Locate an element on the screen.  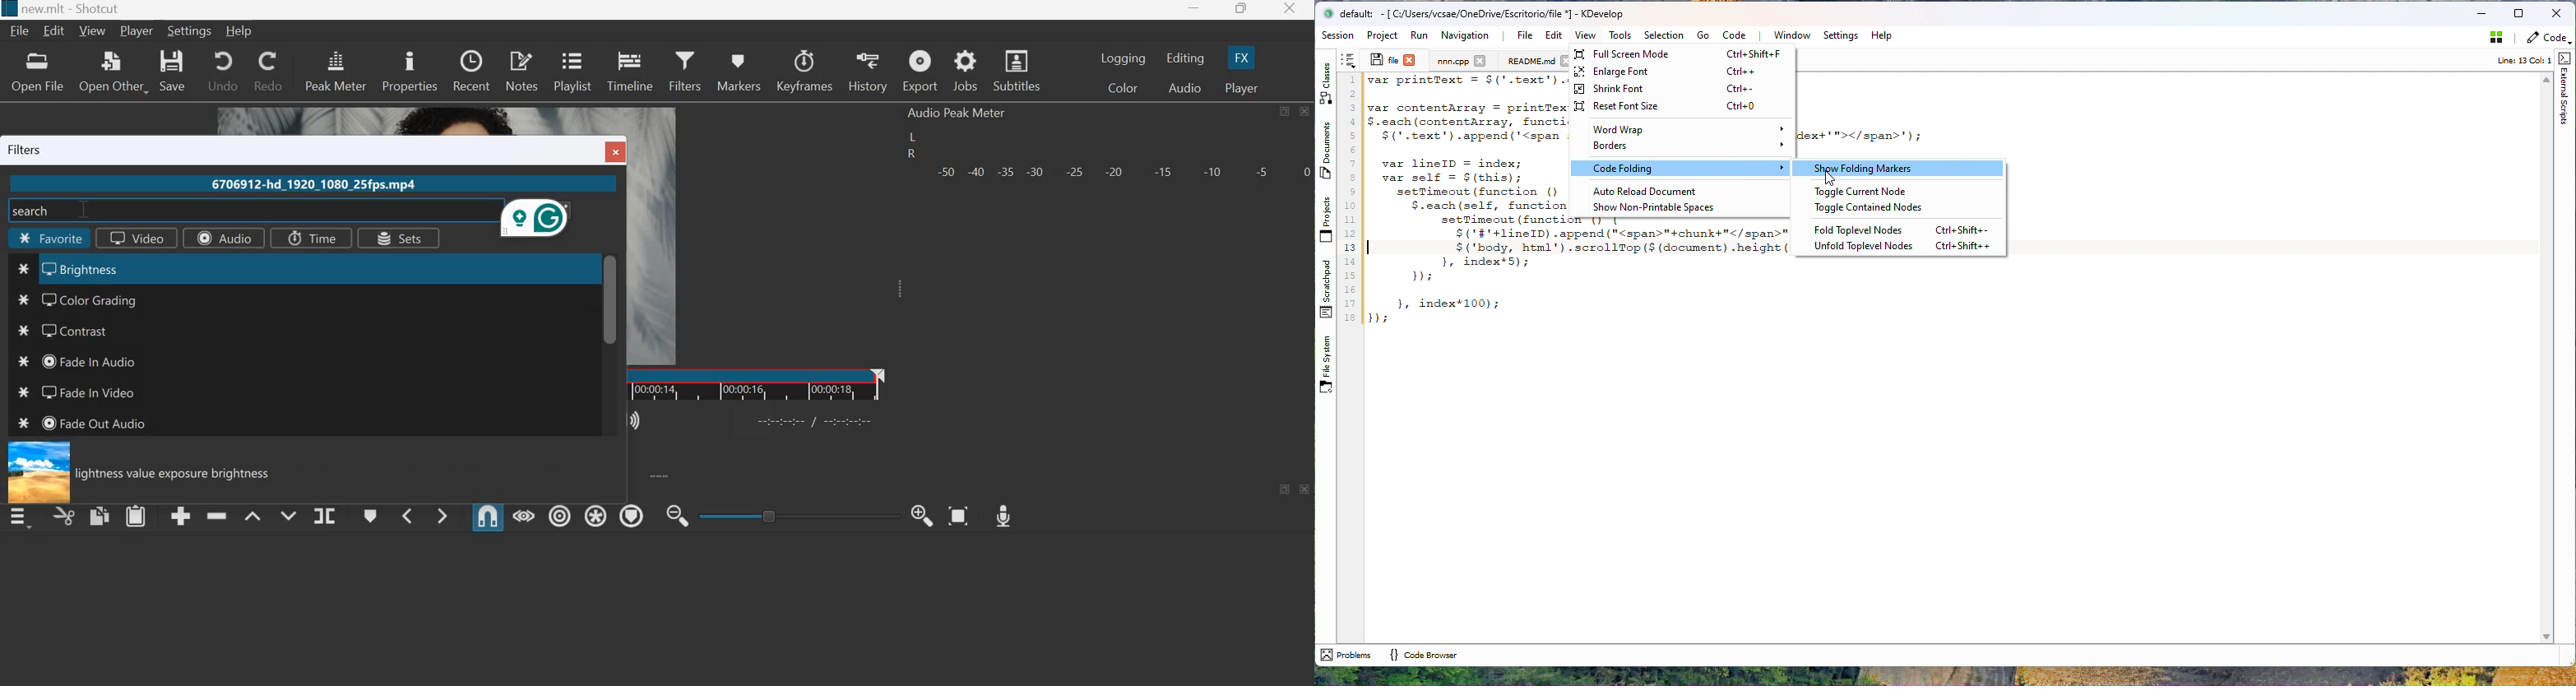
 is located at coordinates (36, 472).